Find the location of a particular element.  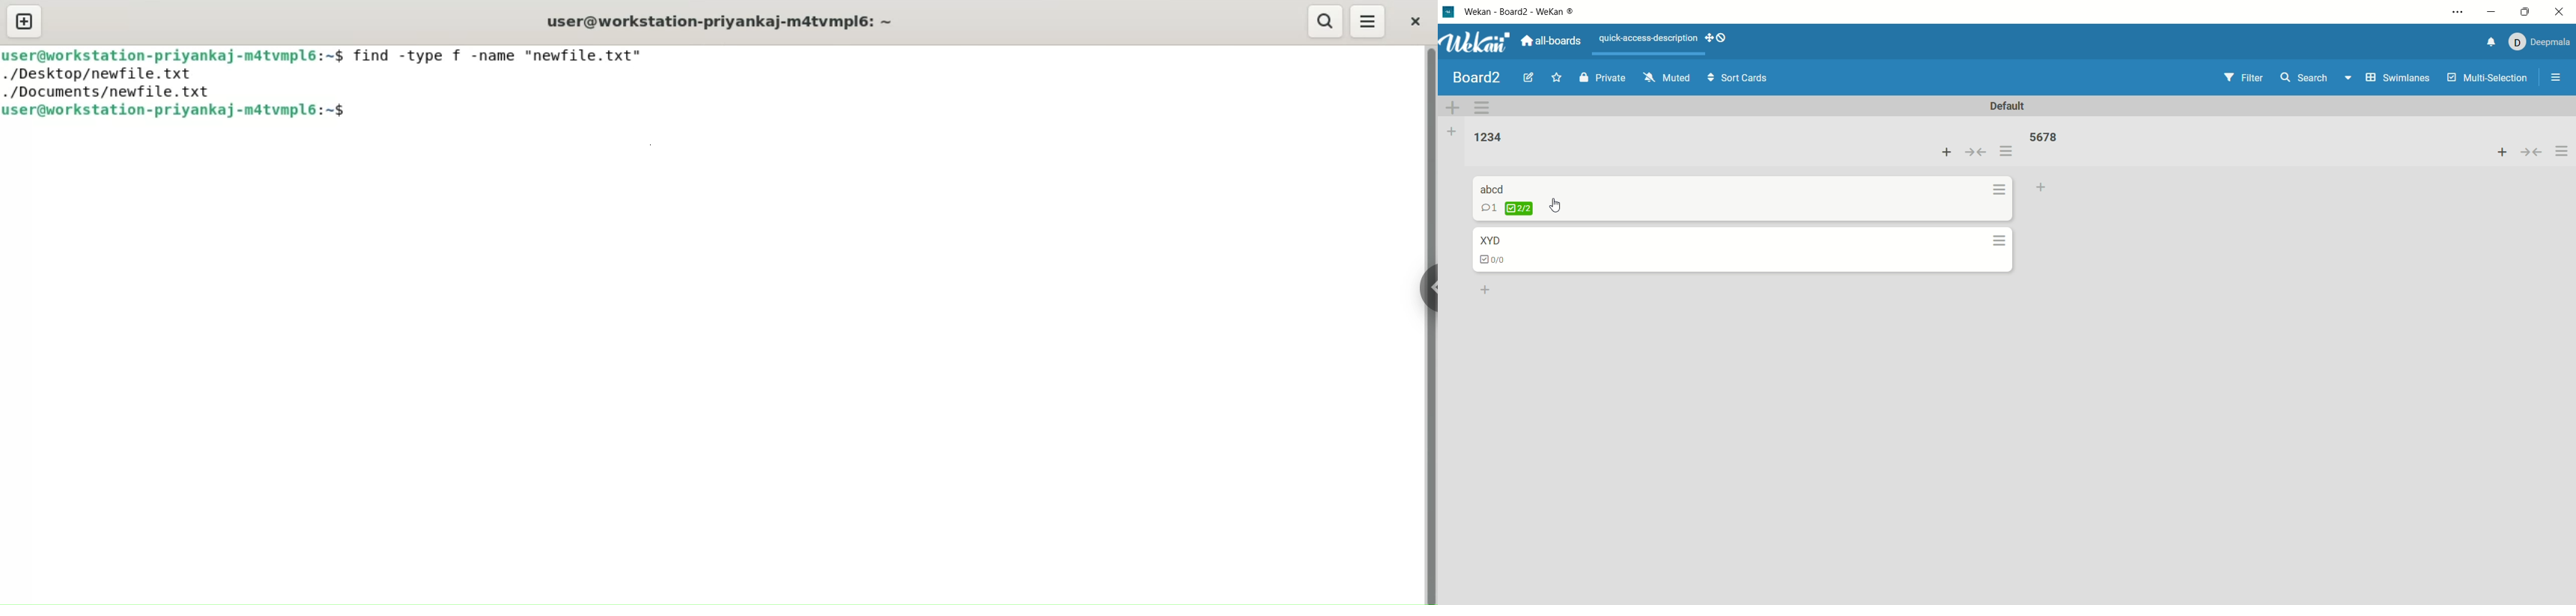

swimlane actions is located at coordinates (1485, 107).